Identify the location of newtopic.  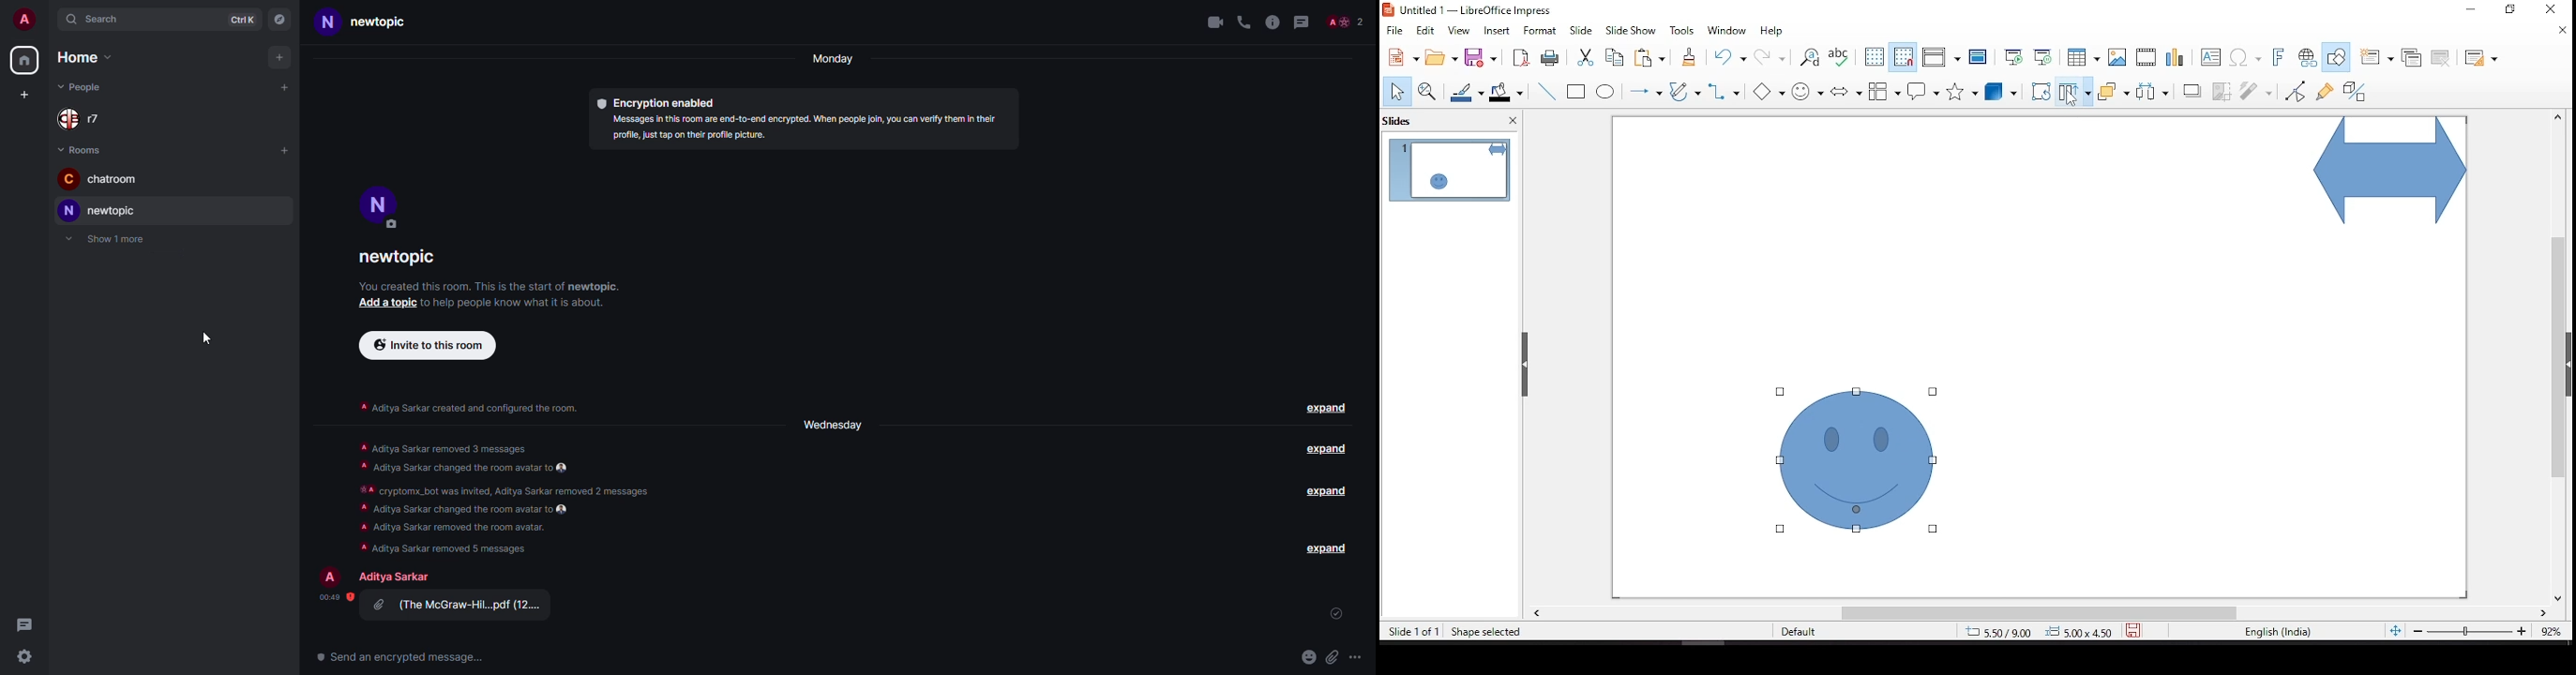
(399, 259).